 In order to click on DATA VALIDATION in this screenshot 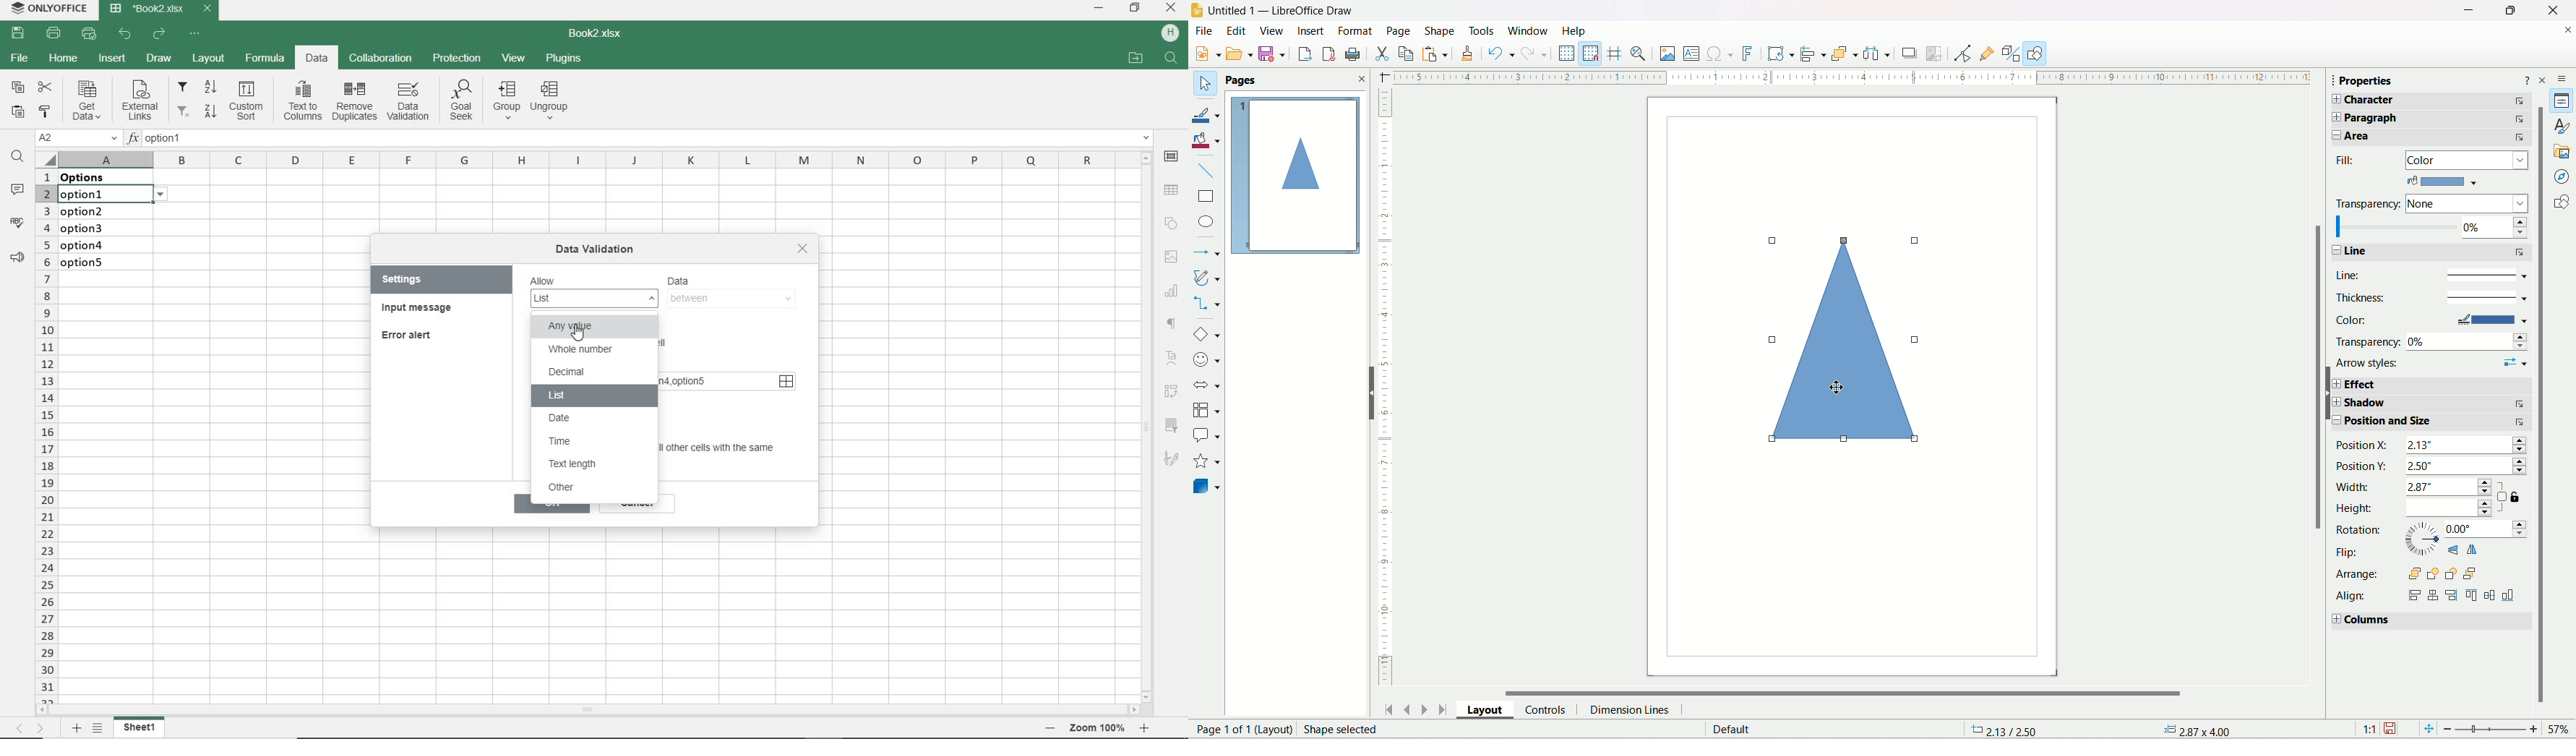, I will do `click(408, 102)`.